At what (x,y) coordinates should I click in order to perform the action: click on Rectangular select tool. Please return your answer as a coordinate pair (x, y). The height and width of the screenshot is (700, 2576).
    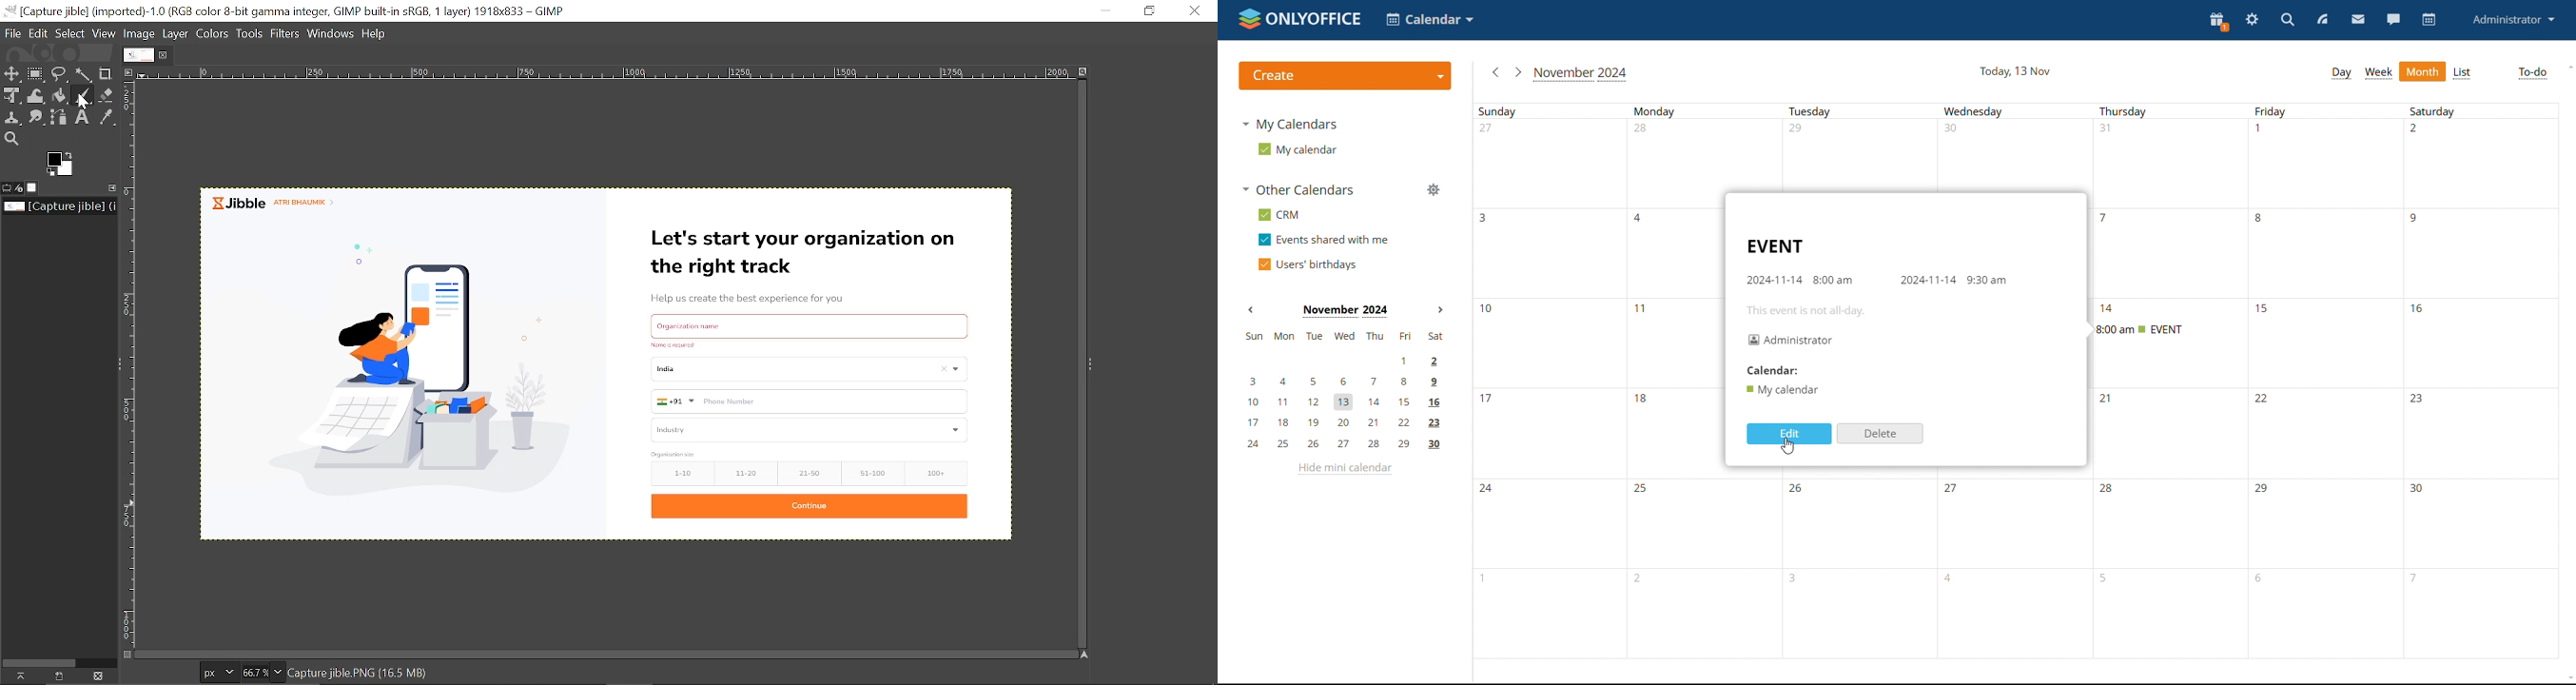
    Looking at the image, I should click on (36, 74).